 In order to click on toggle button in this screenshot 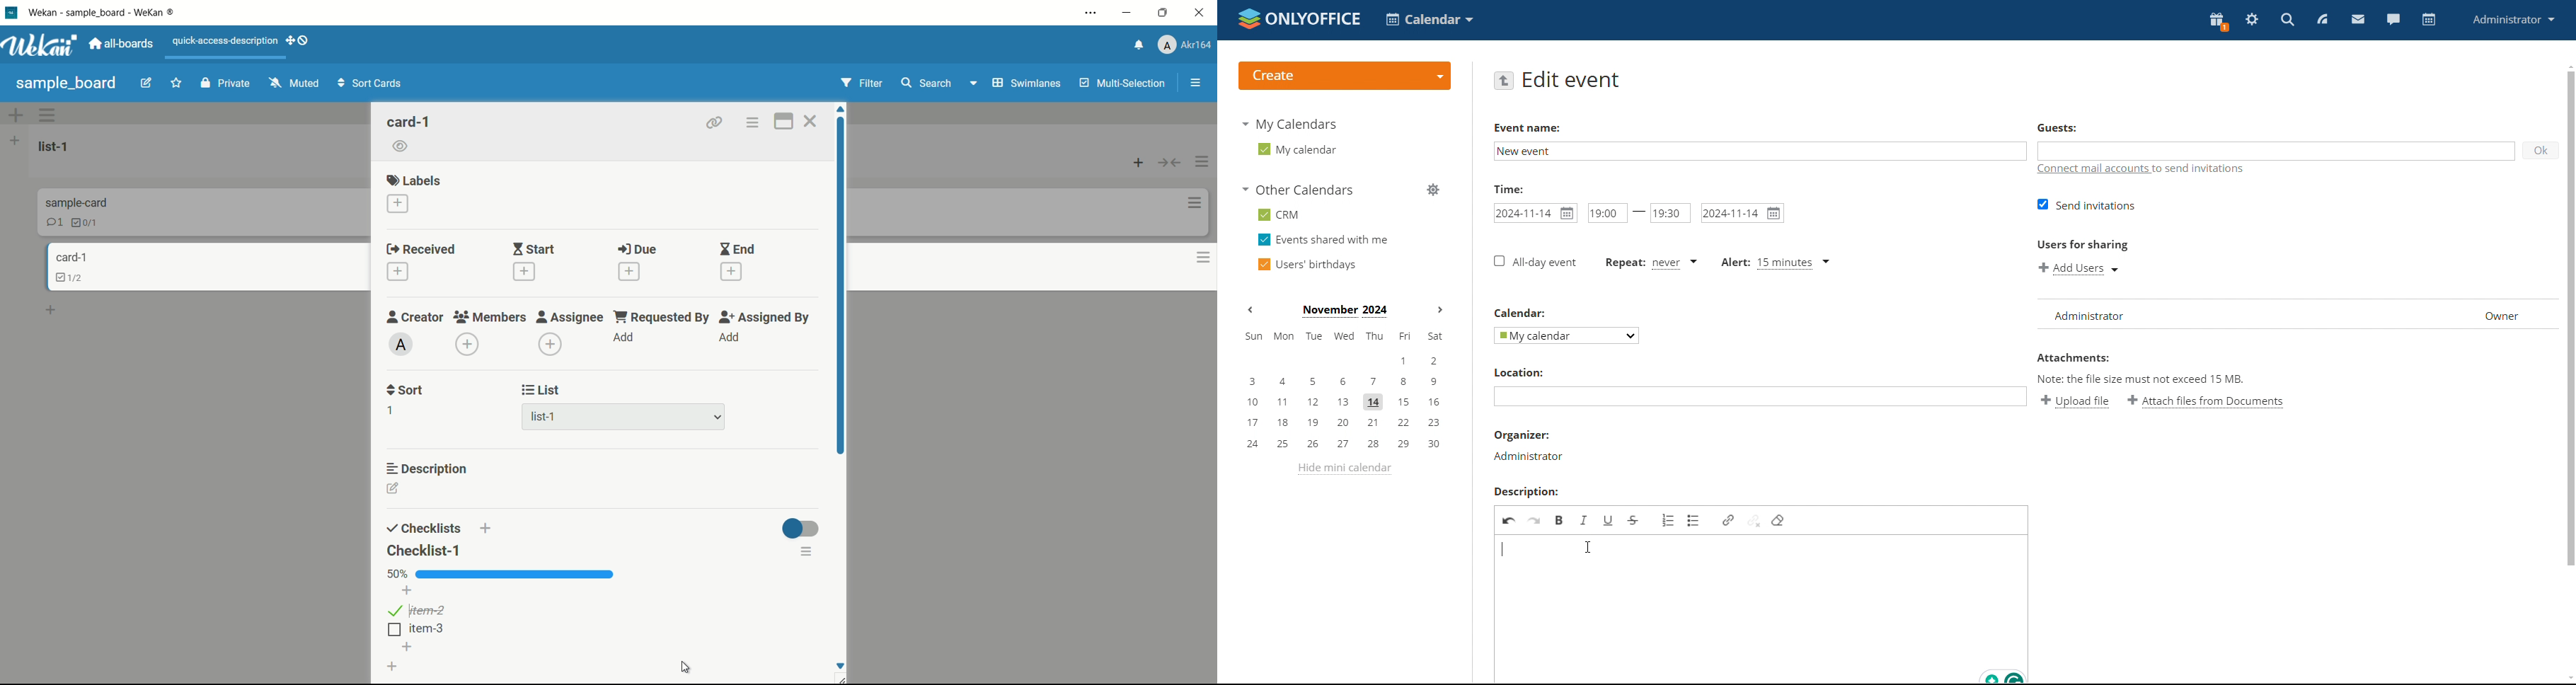, I will do `click(804, 529)`.